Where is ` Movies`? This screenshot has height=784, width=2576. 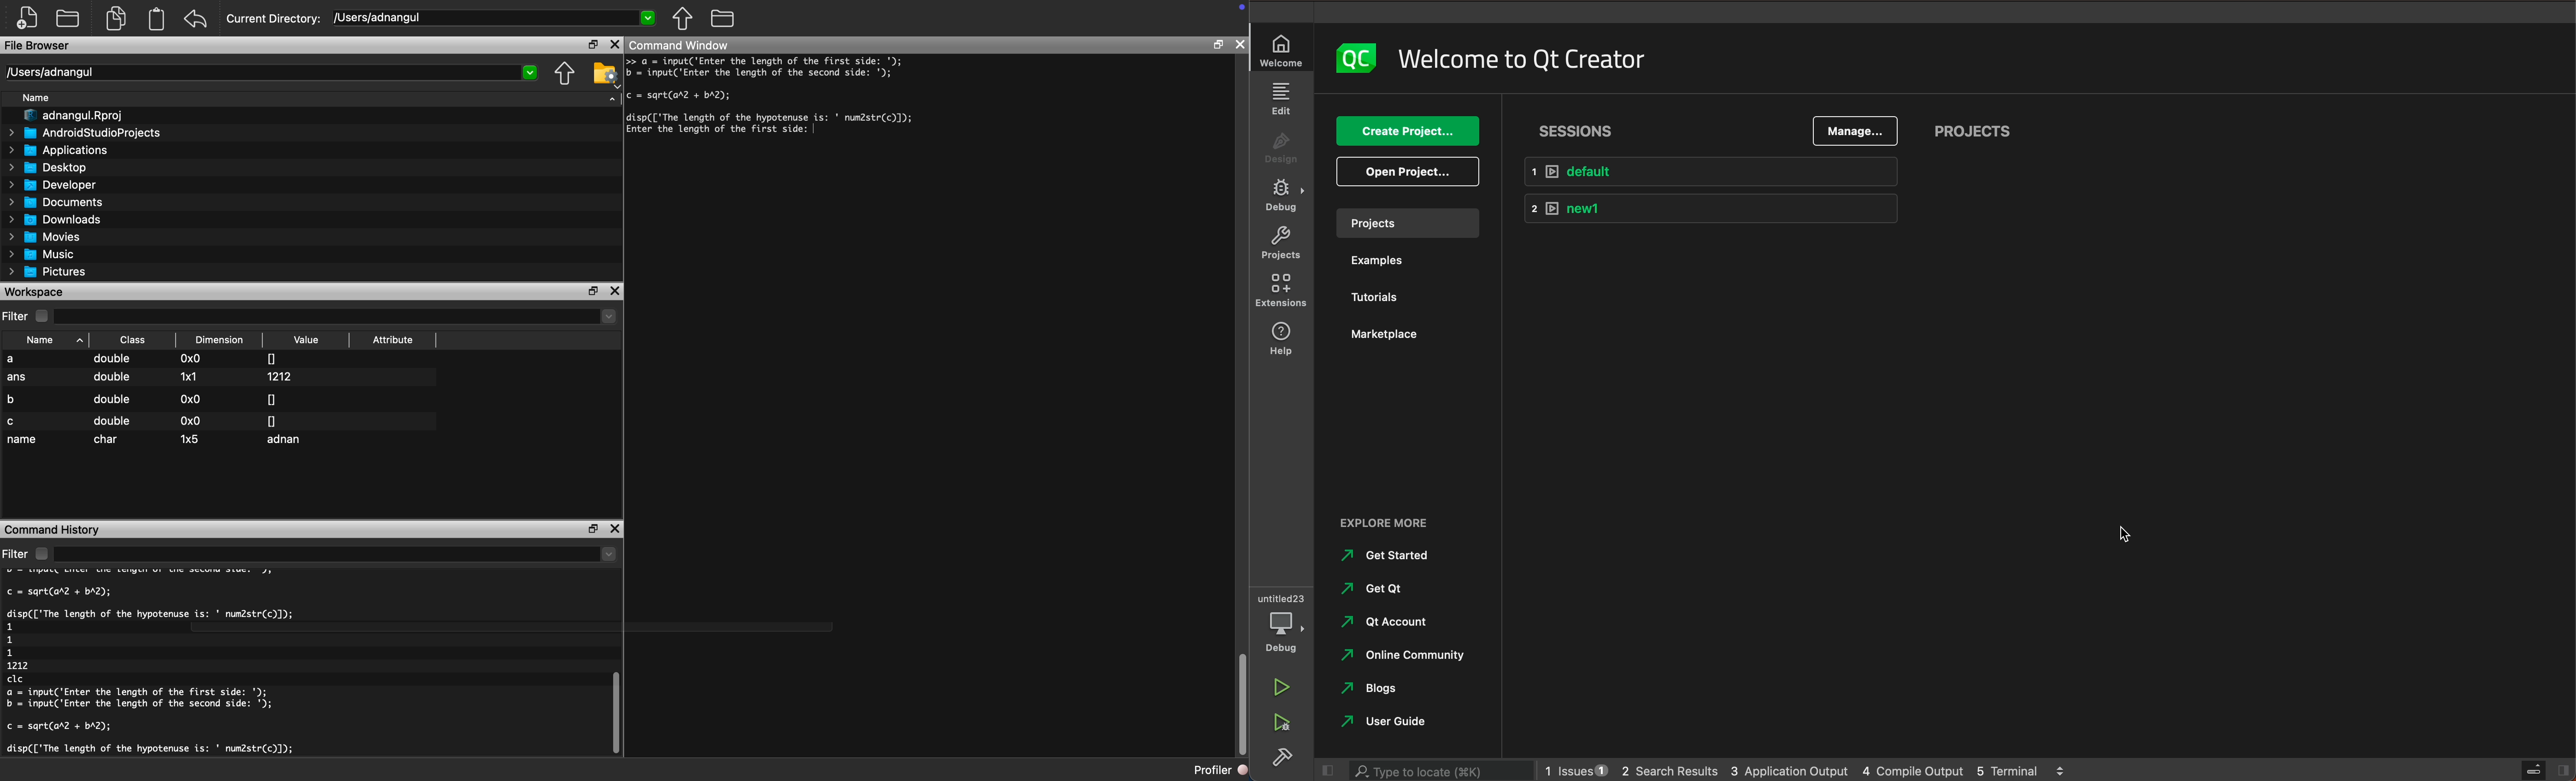  Movies is located at coordinates (46, 237).